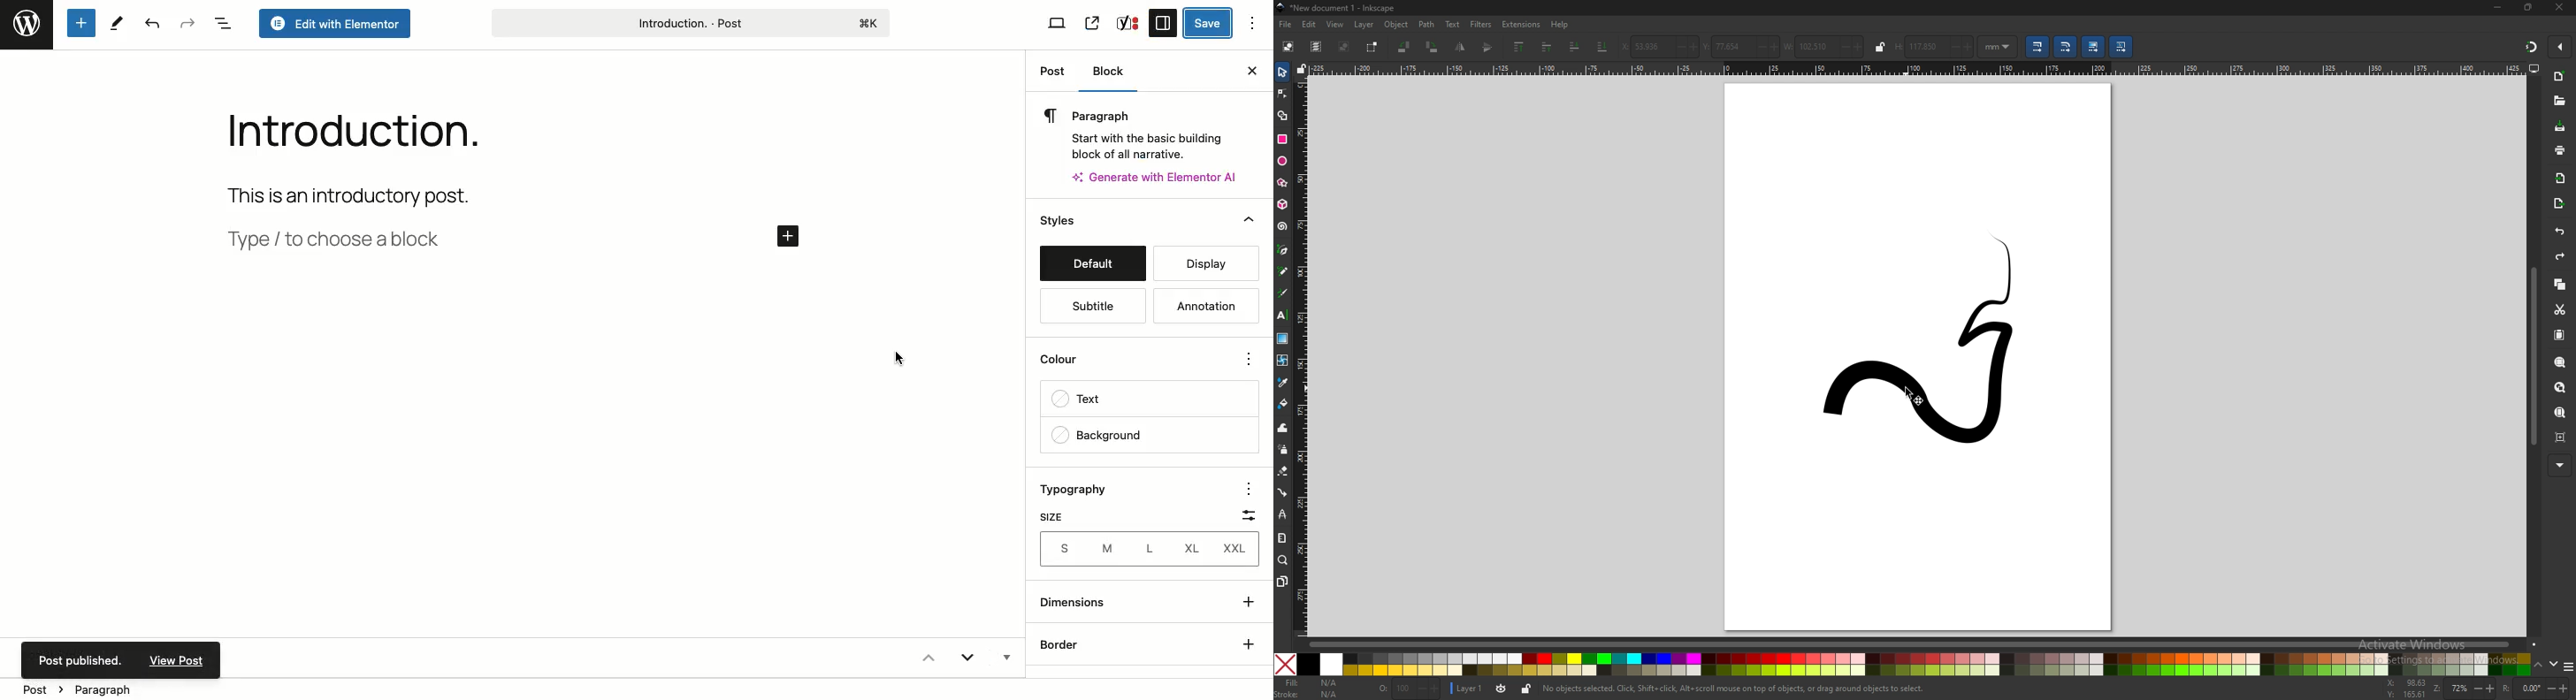 The image size is (2576, 700). I want to click on eraser, so click(1282, 471).